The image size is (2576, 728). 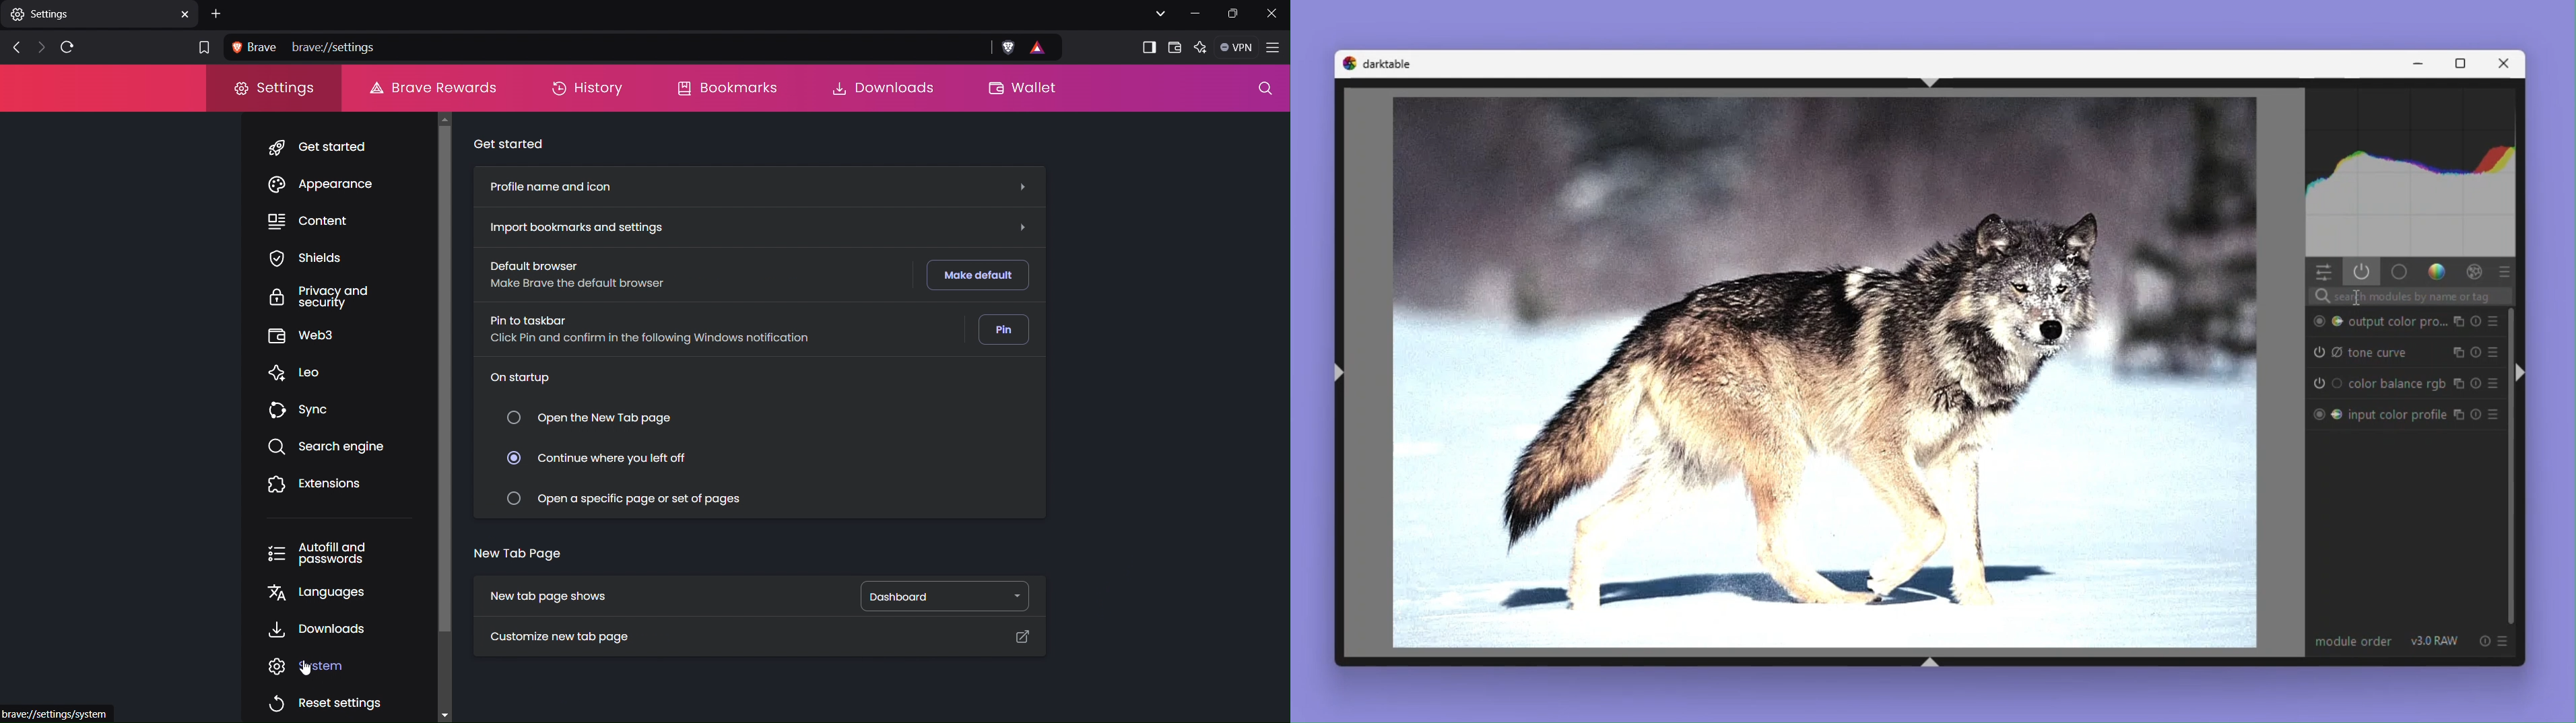 I want to click on Open the New Tab page, so click(x=590, y=419).